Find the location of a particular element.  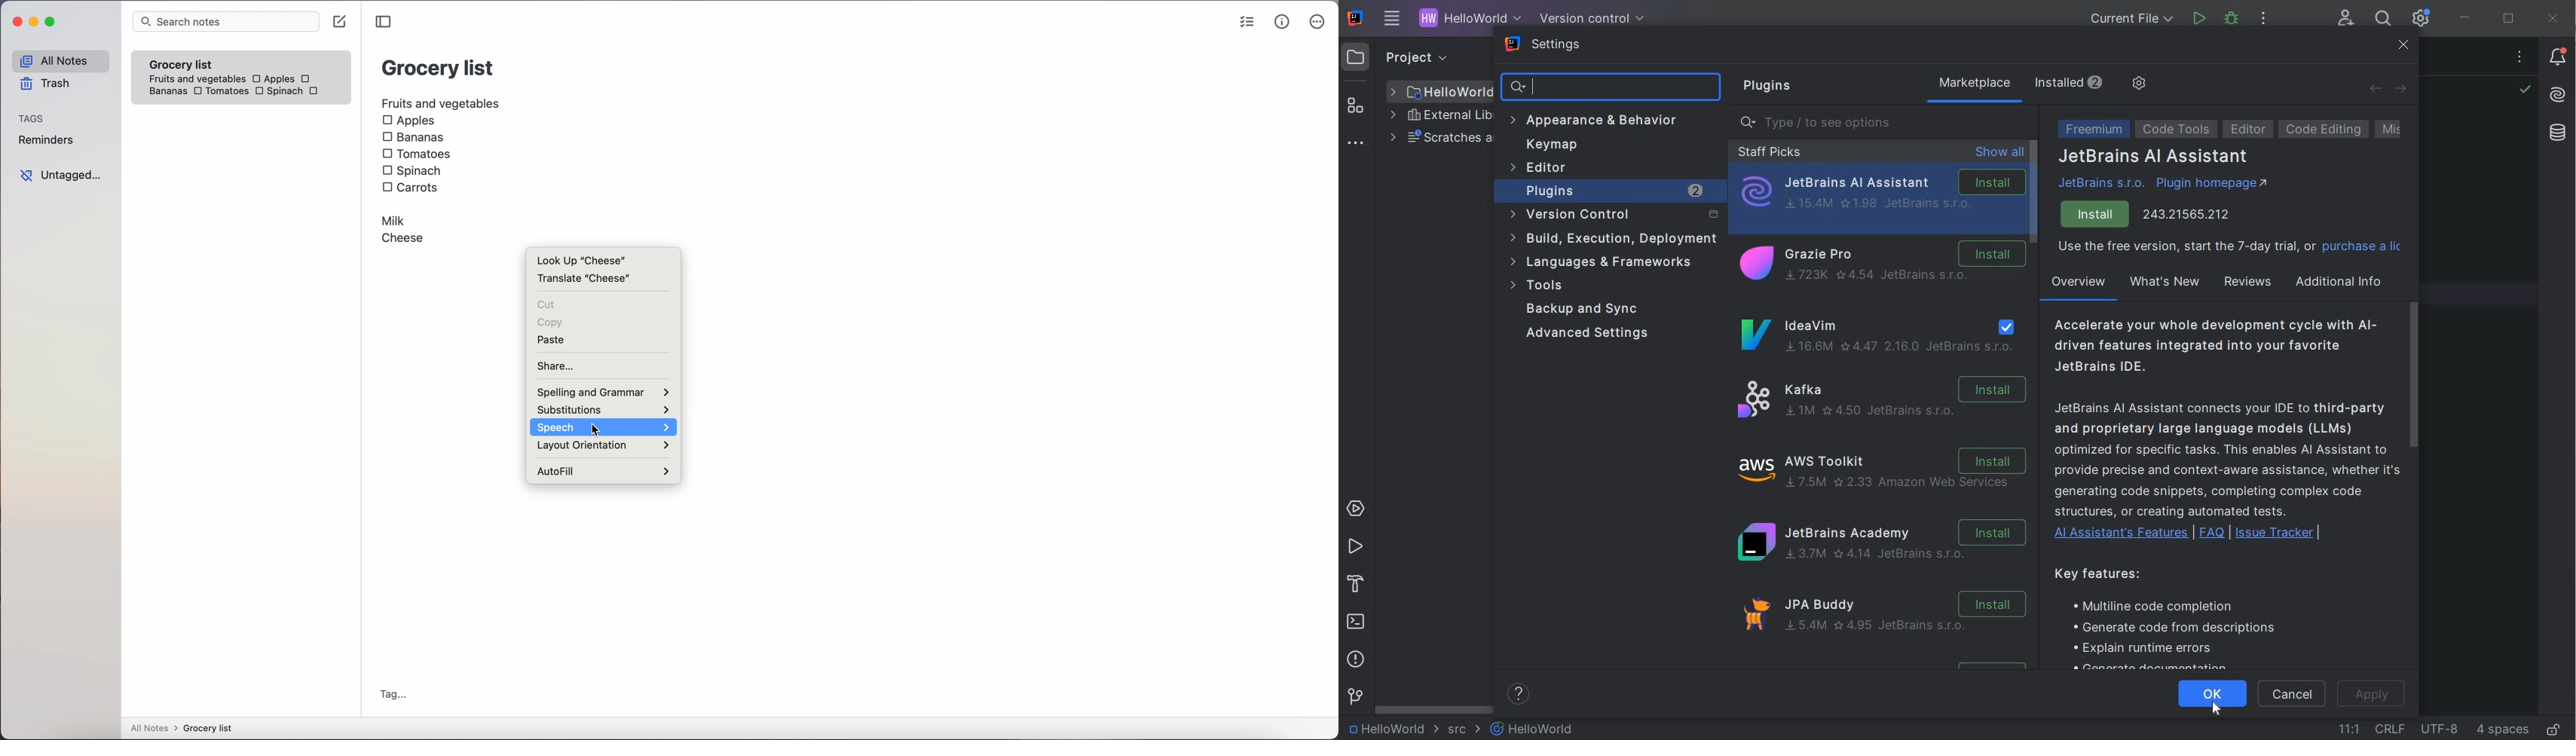

SCRATCHES AND CONSOLES is located at coordinates (1439, 139).